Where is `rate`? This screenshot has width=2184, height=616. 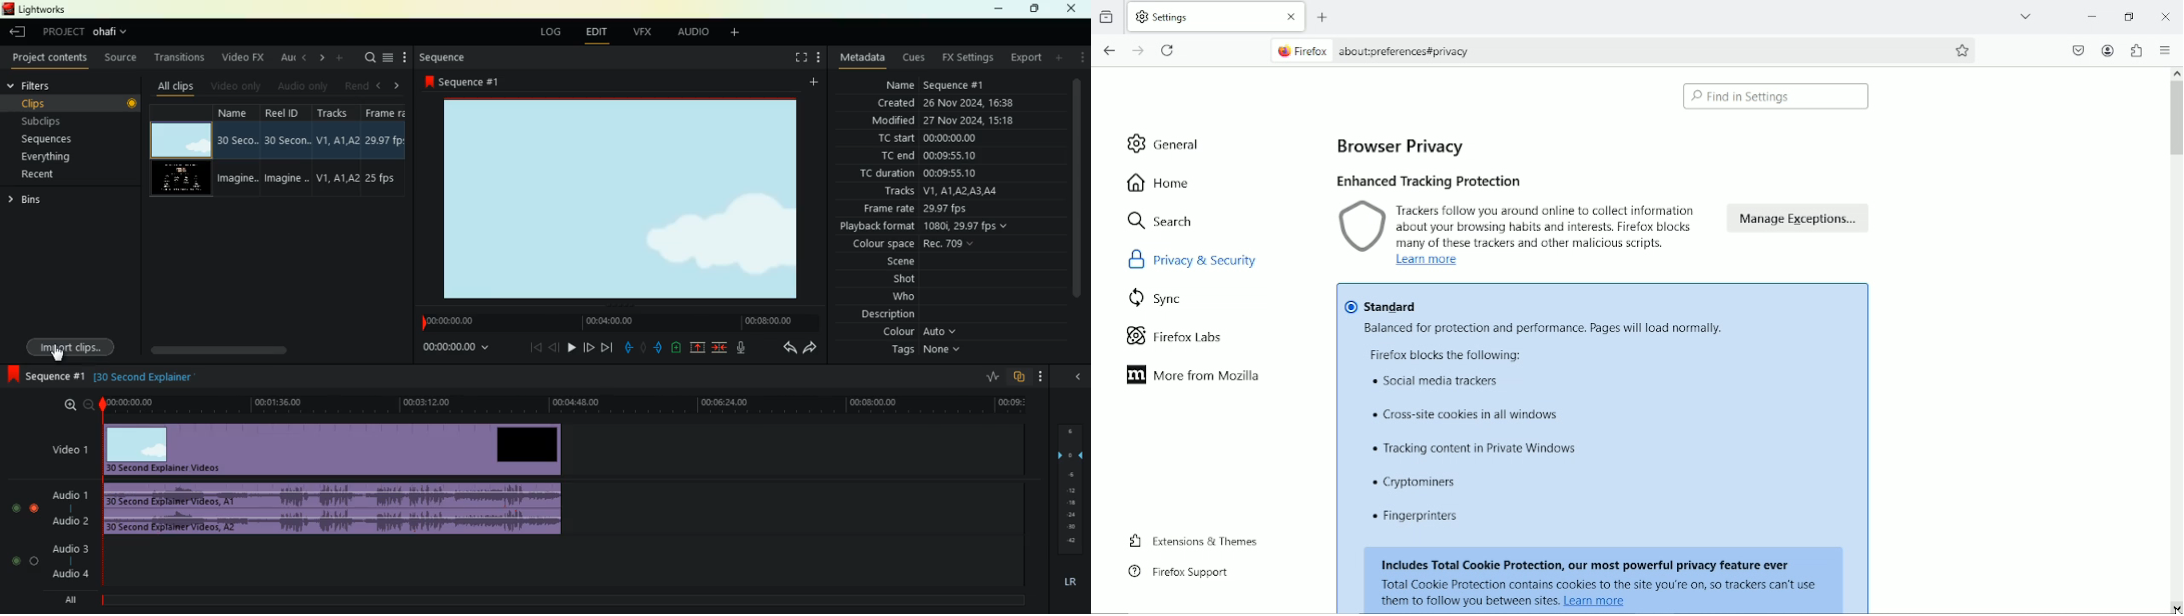
rate is located at coordinates (987, 378).